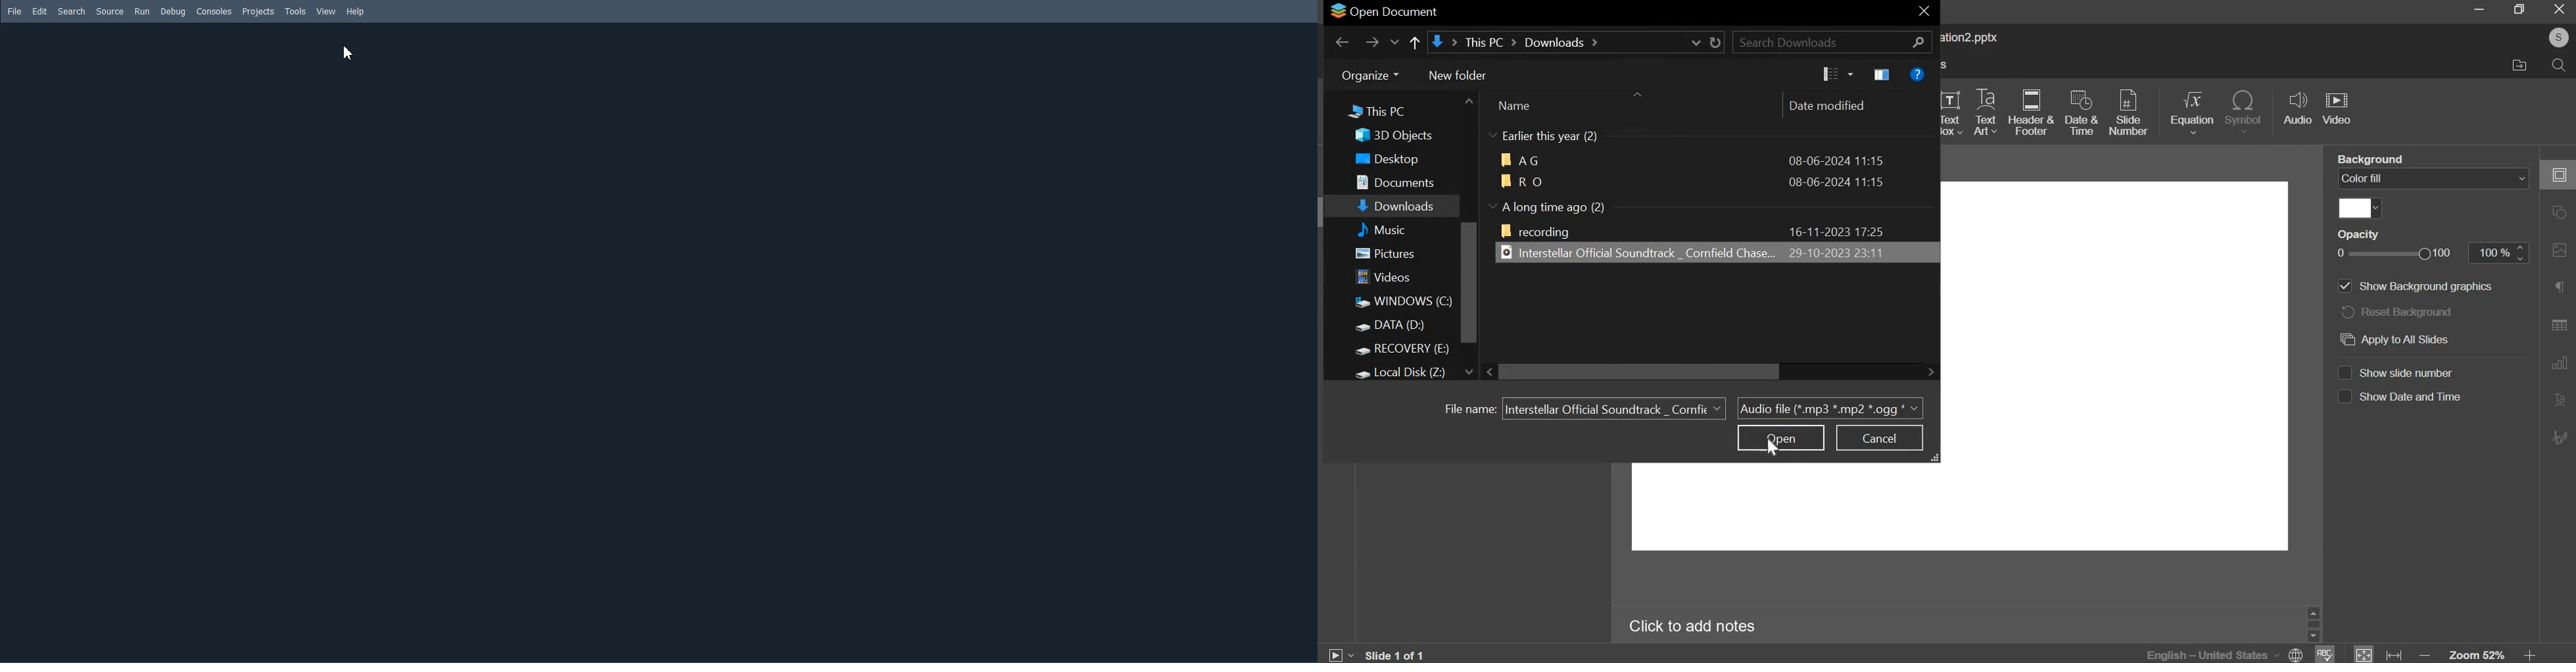  What do you see at coordinates (1636, 94) in the screenshot?
I see `arrange` at bounding box center [1636, 94].